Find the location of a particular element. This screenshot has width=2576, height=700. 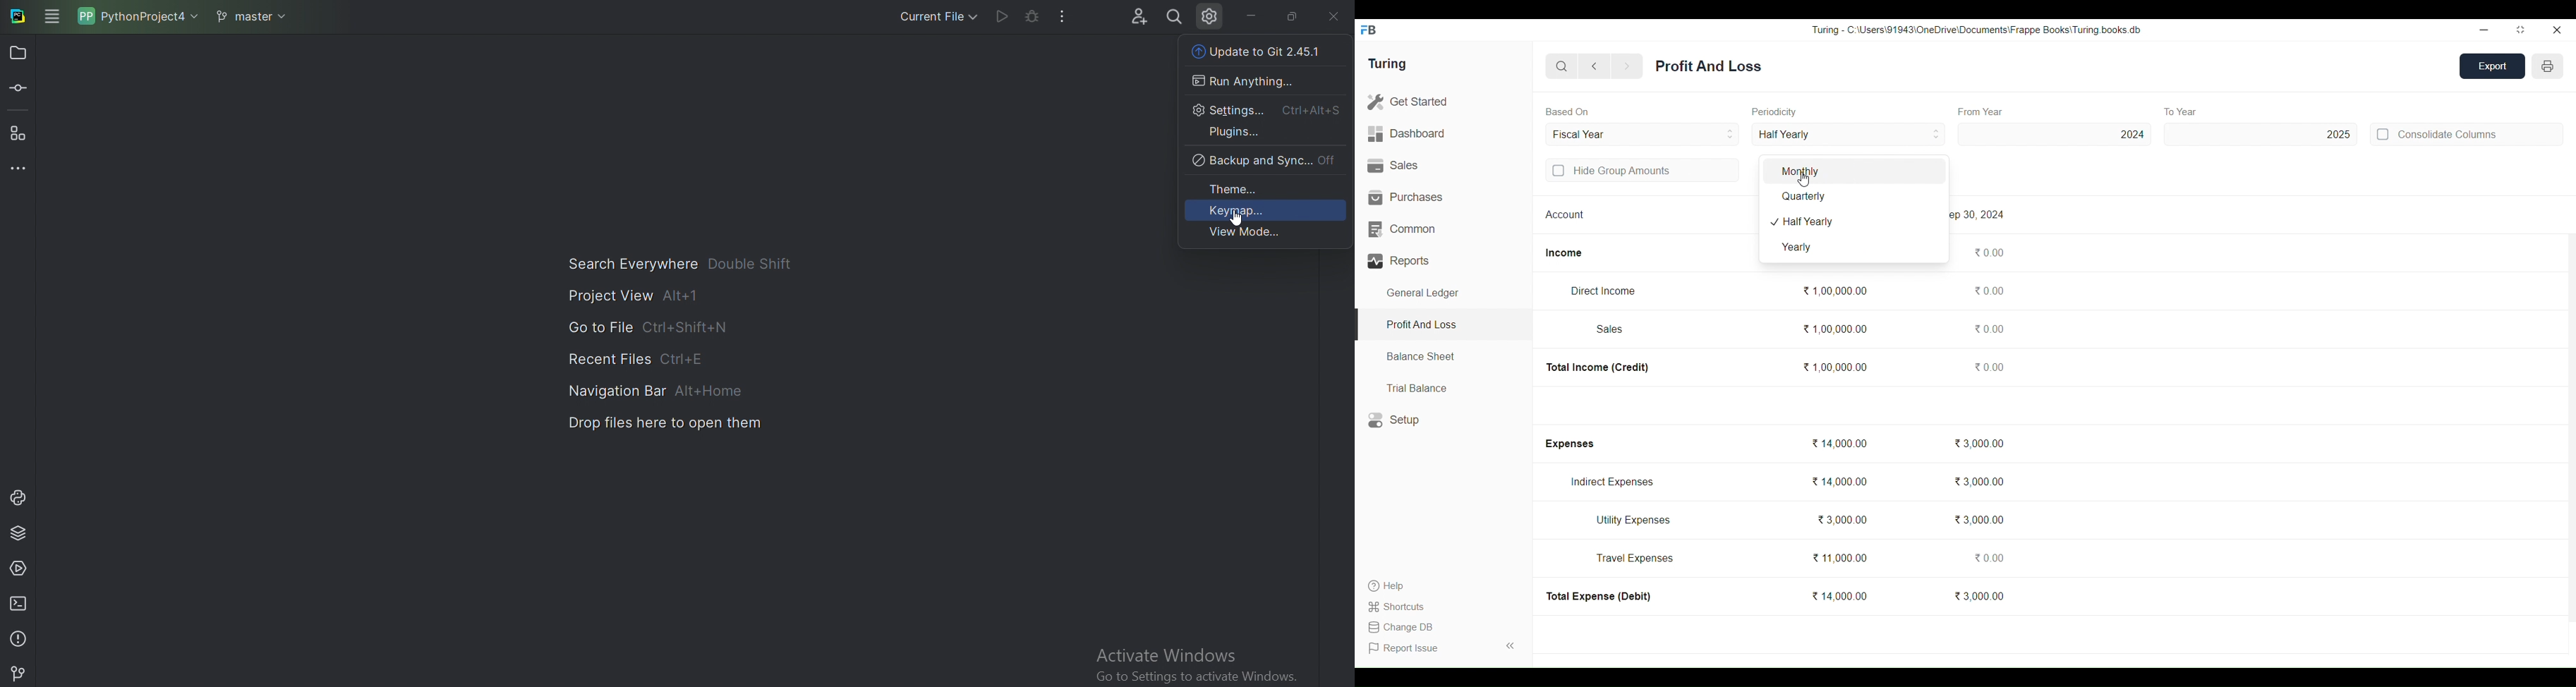

3,000.00 is located at coordinates (1978, 520).